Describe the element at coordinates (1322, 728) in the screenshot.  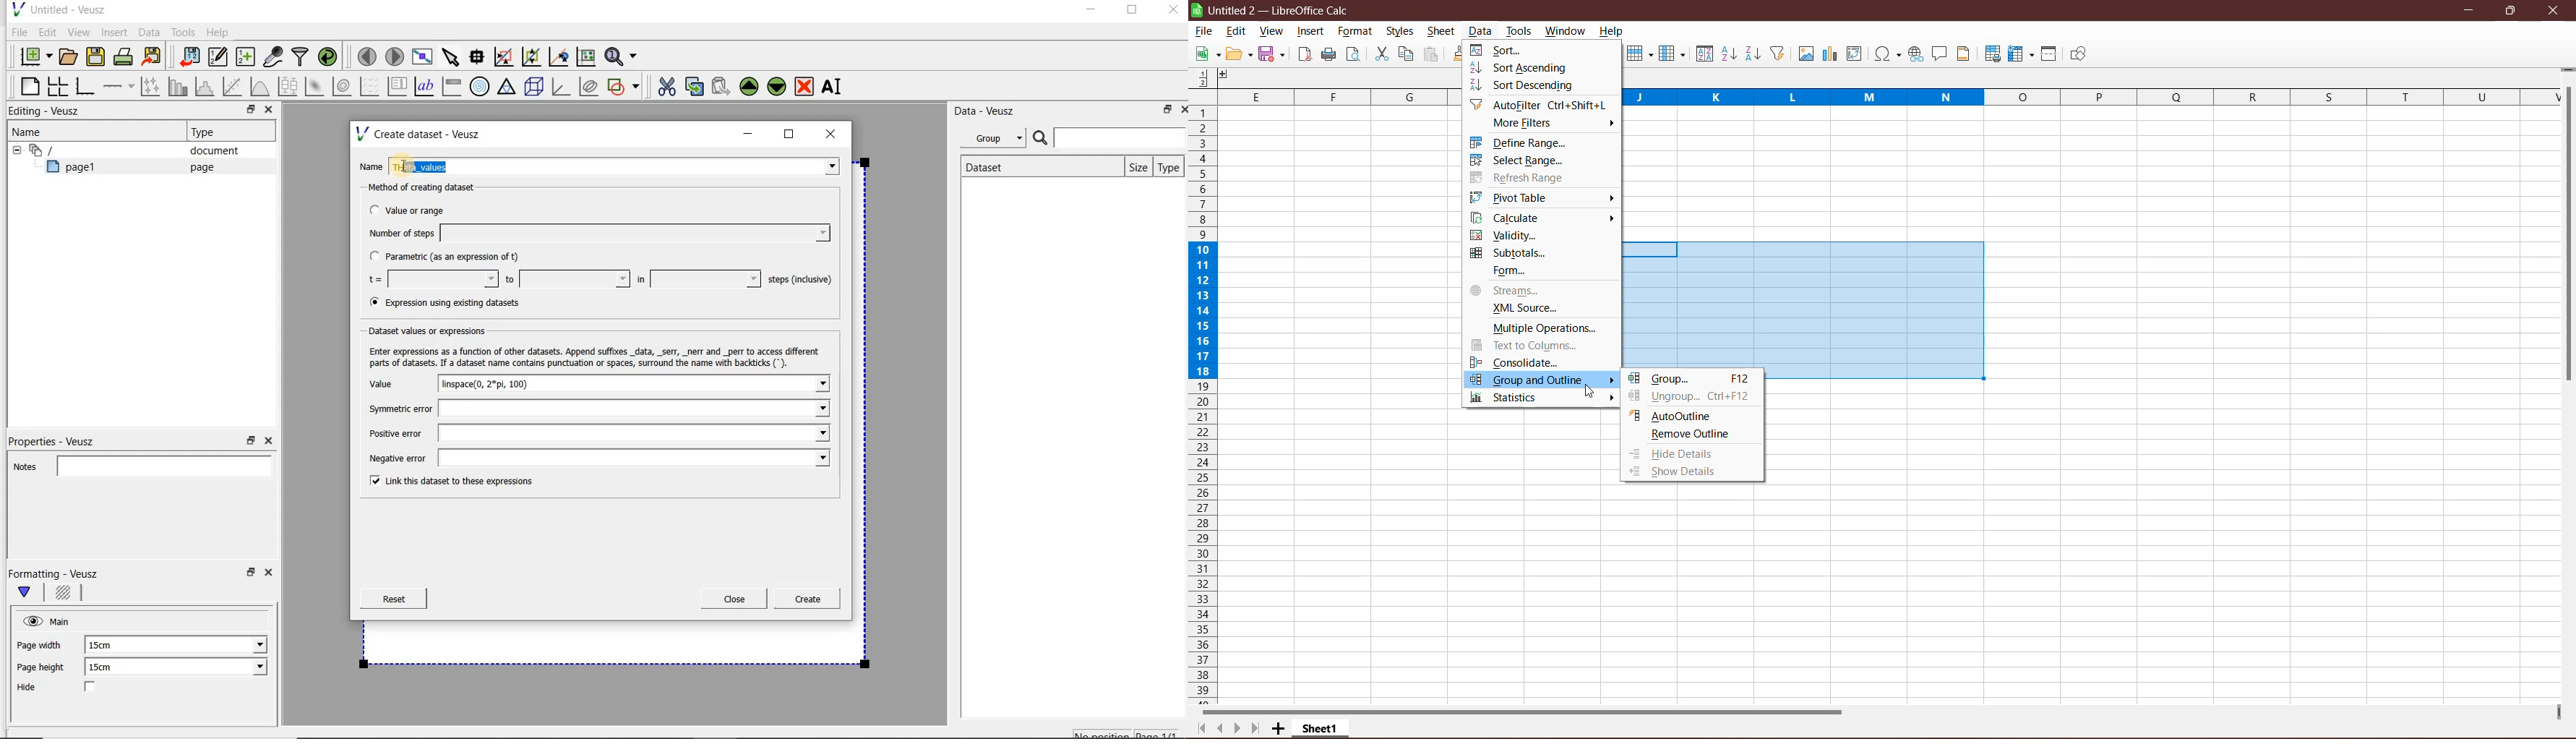
I see `Sheet Name` at that location.